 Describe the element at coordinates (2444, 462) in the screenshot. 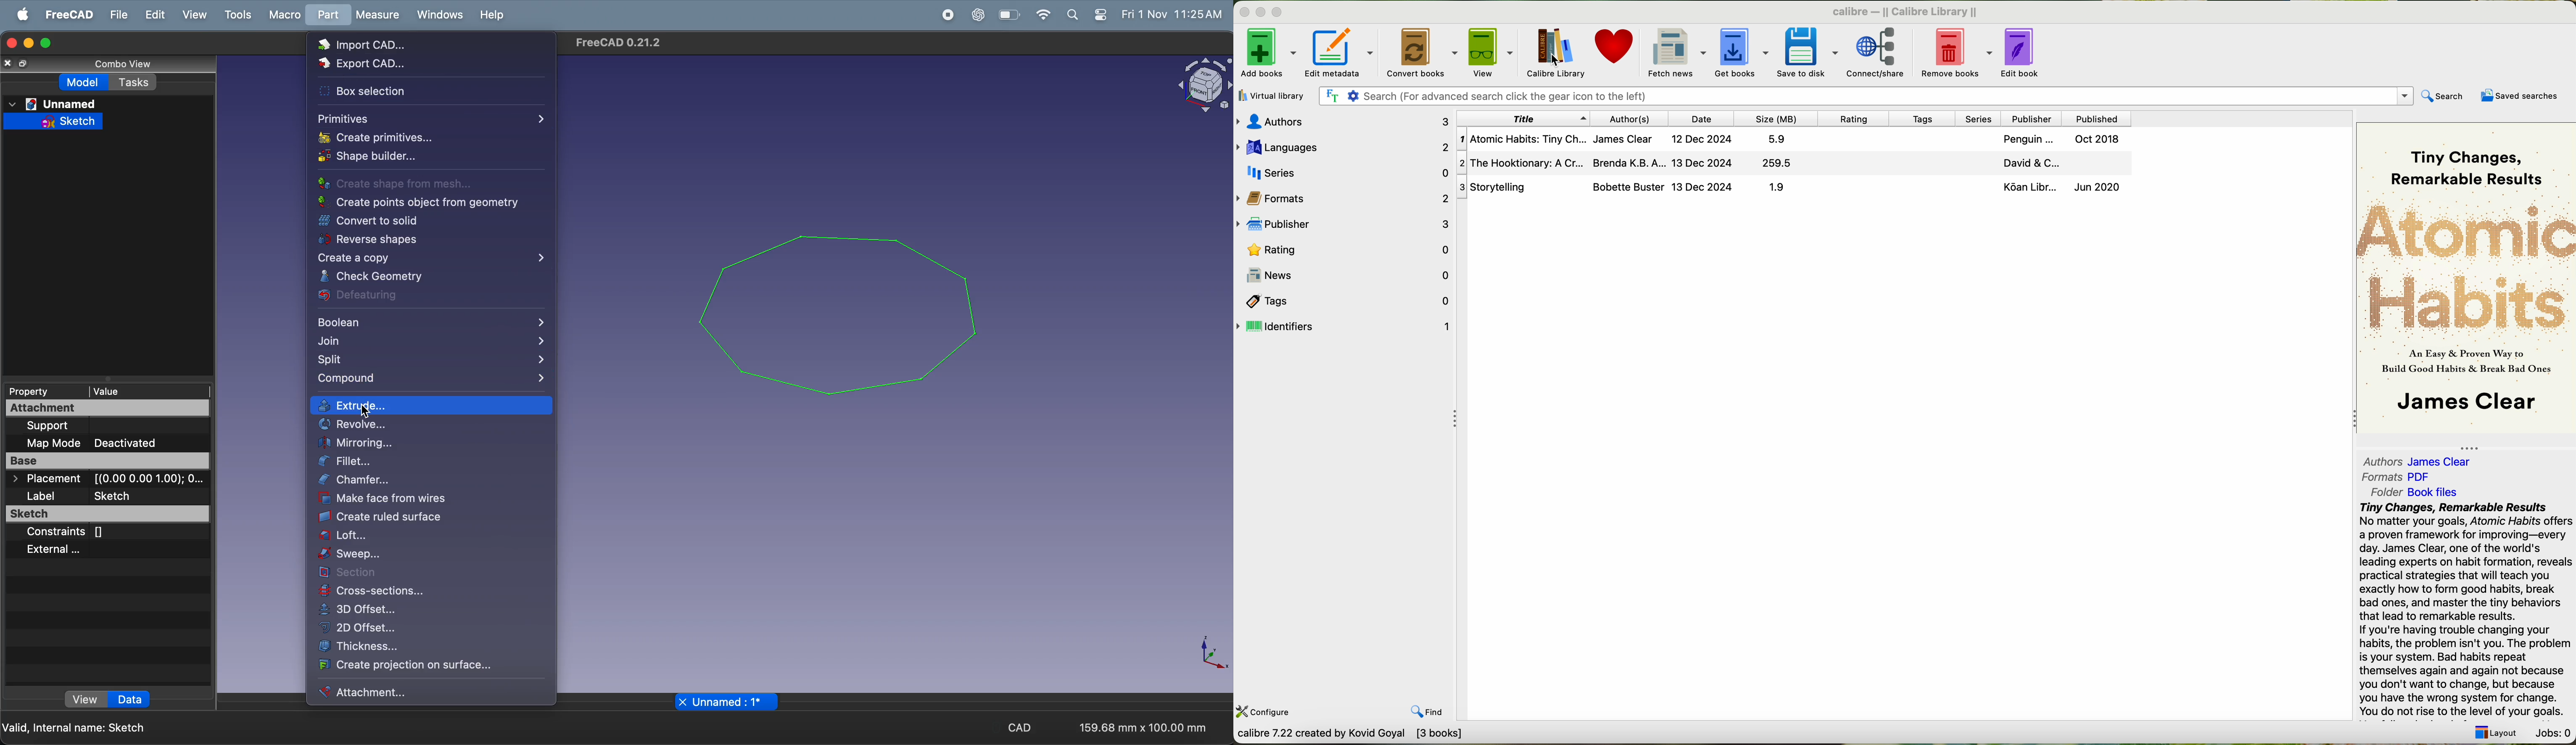

I see `James Clear` at that location.